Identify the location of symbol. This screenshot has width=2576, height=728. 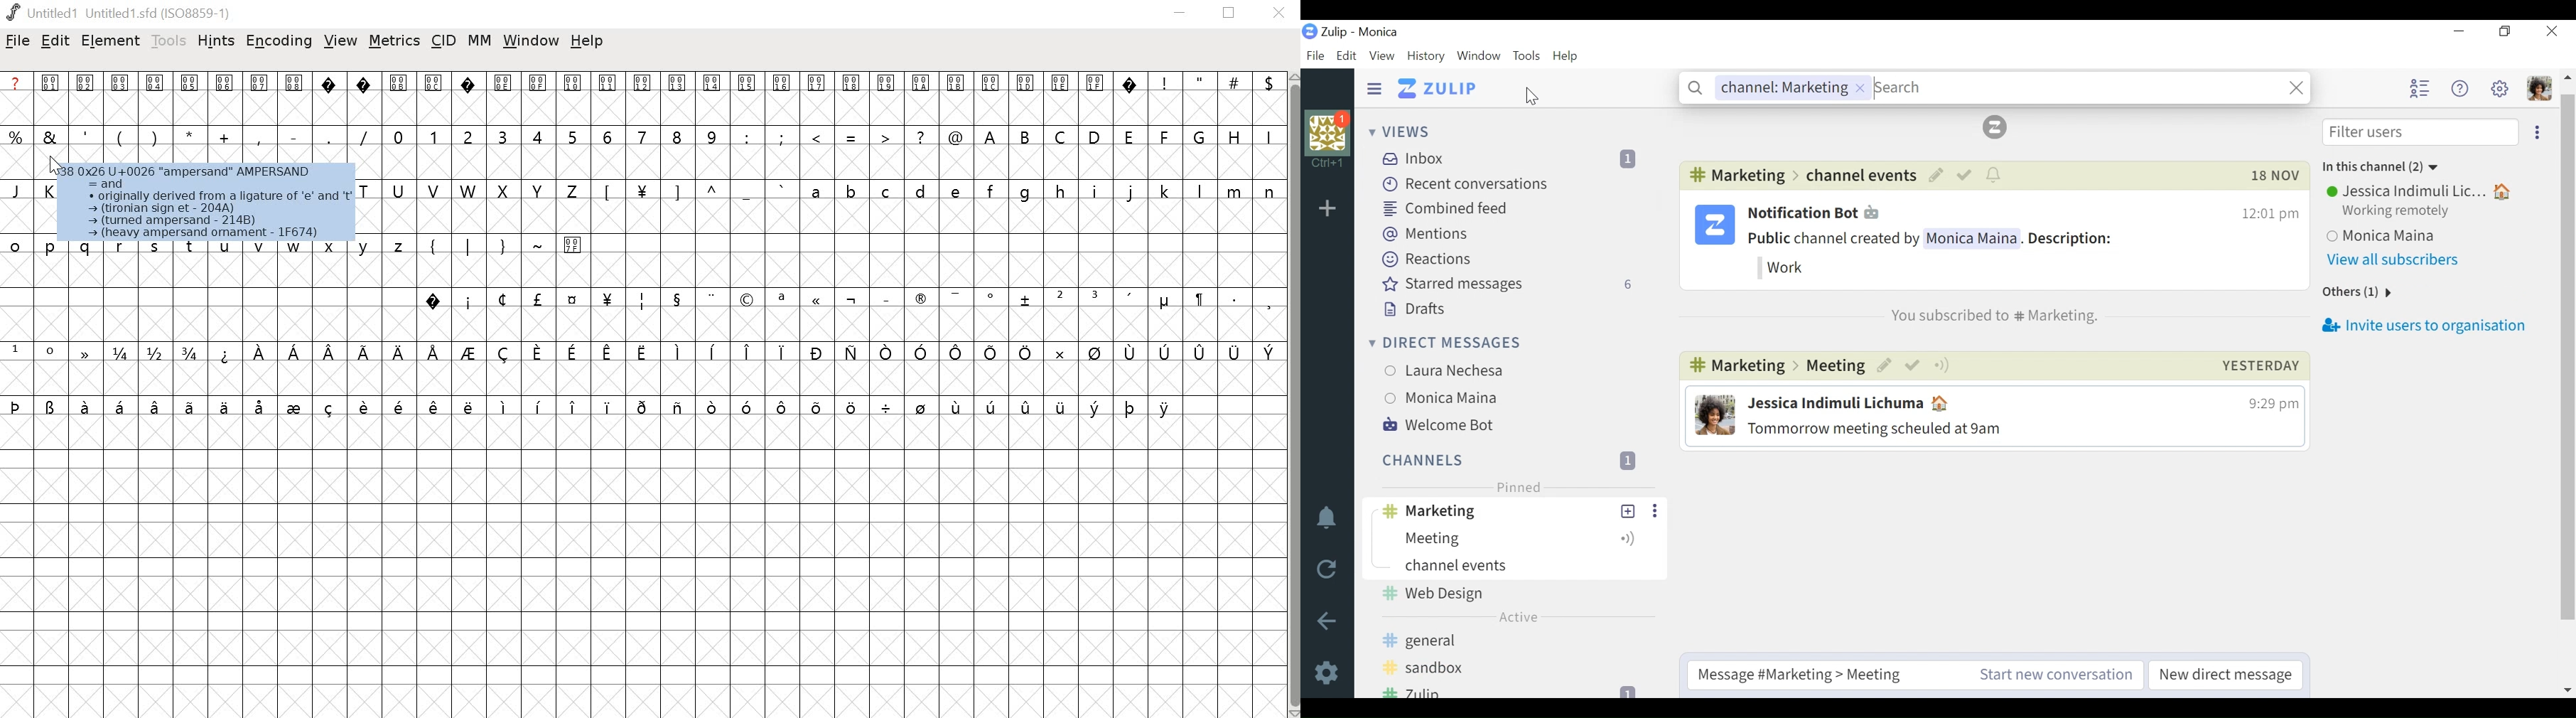
(608, 298).